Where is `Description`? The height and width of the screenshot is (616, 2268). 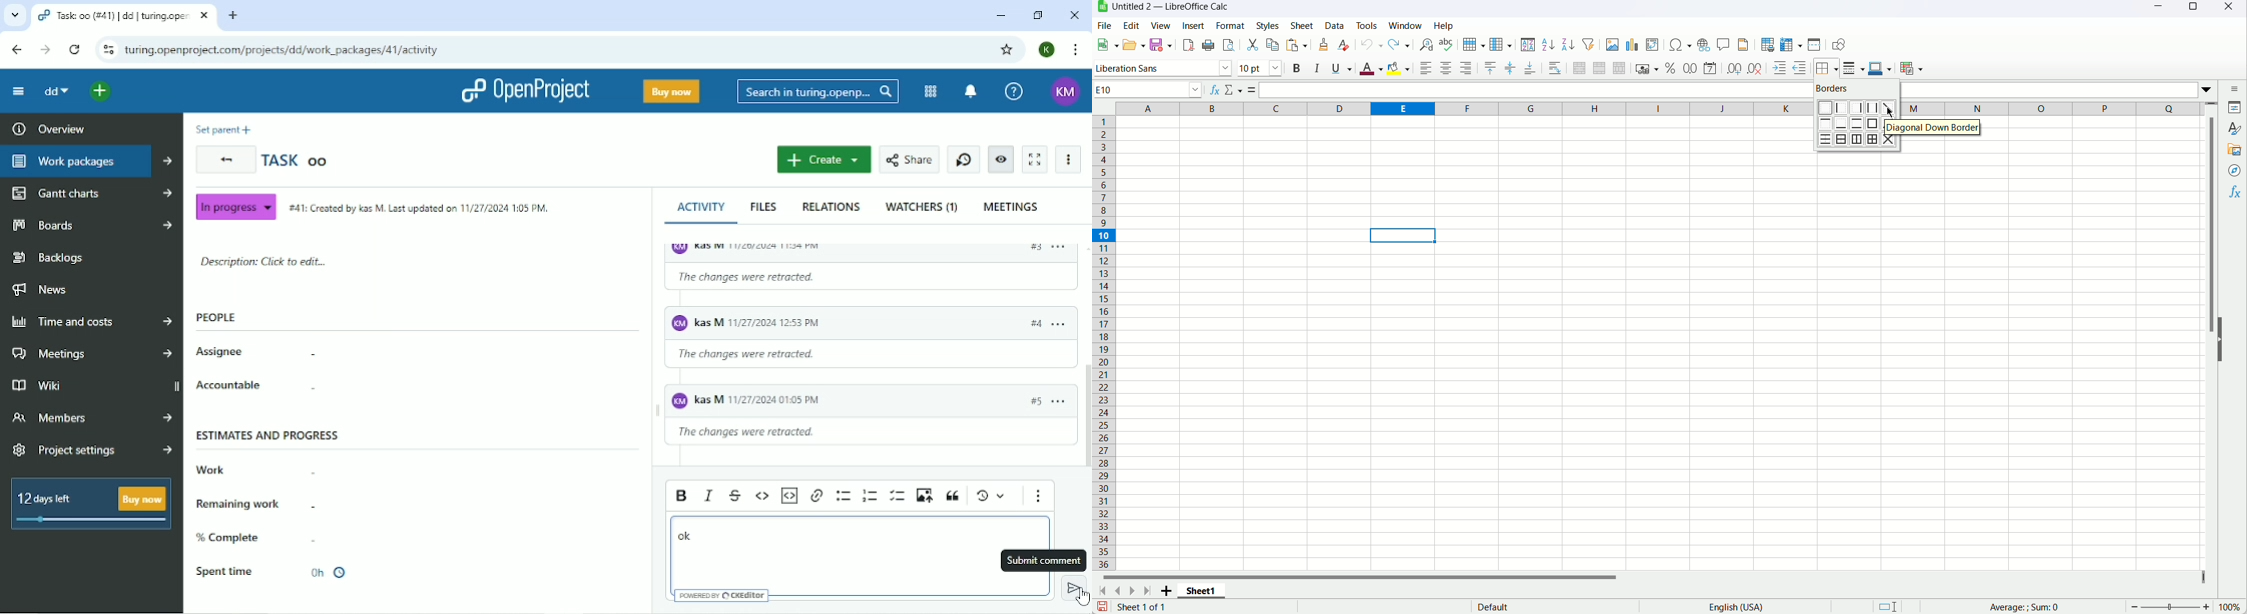
Description is located at coordinates (261, 263).